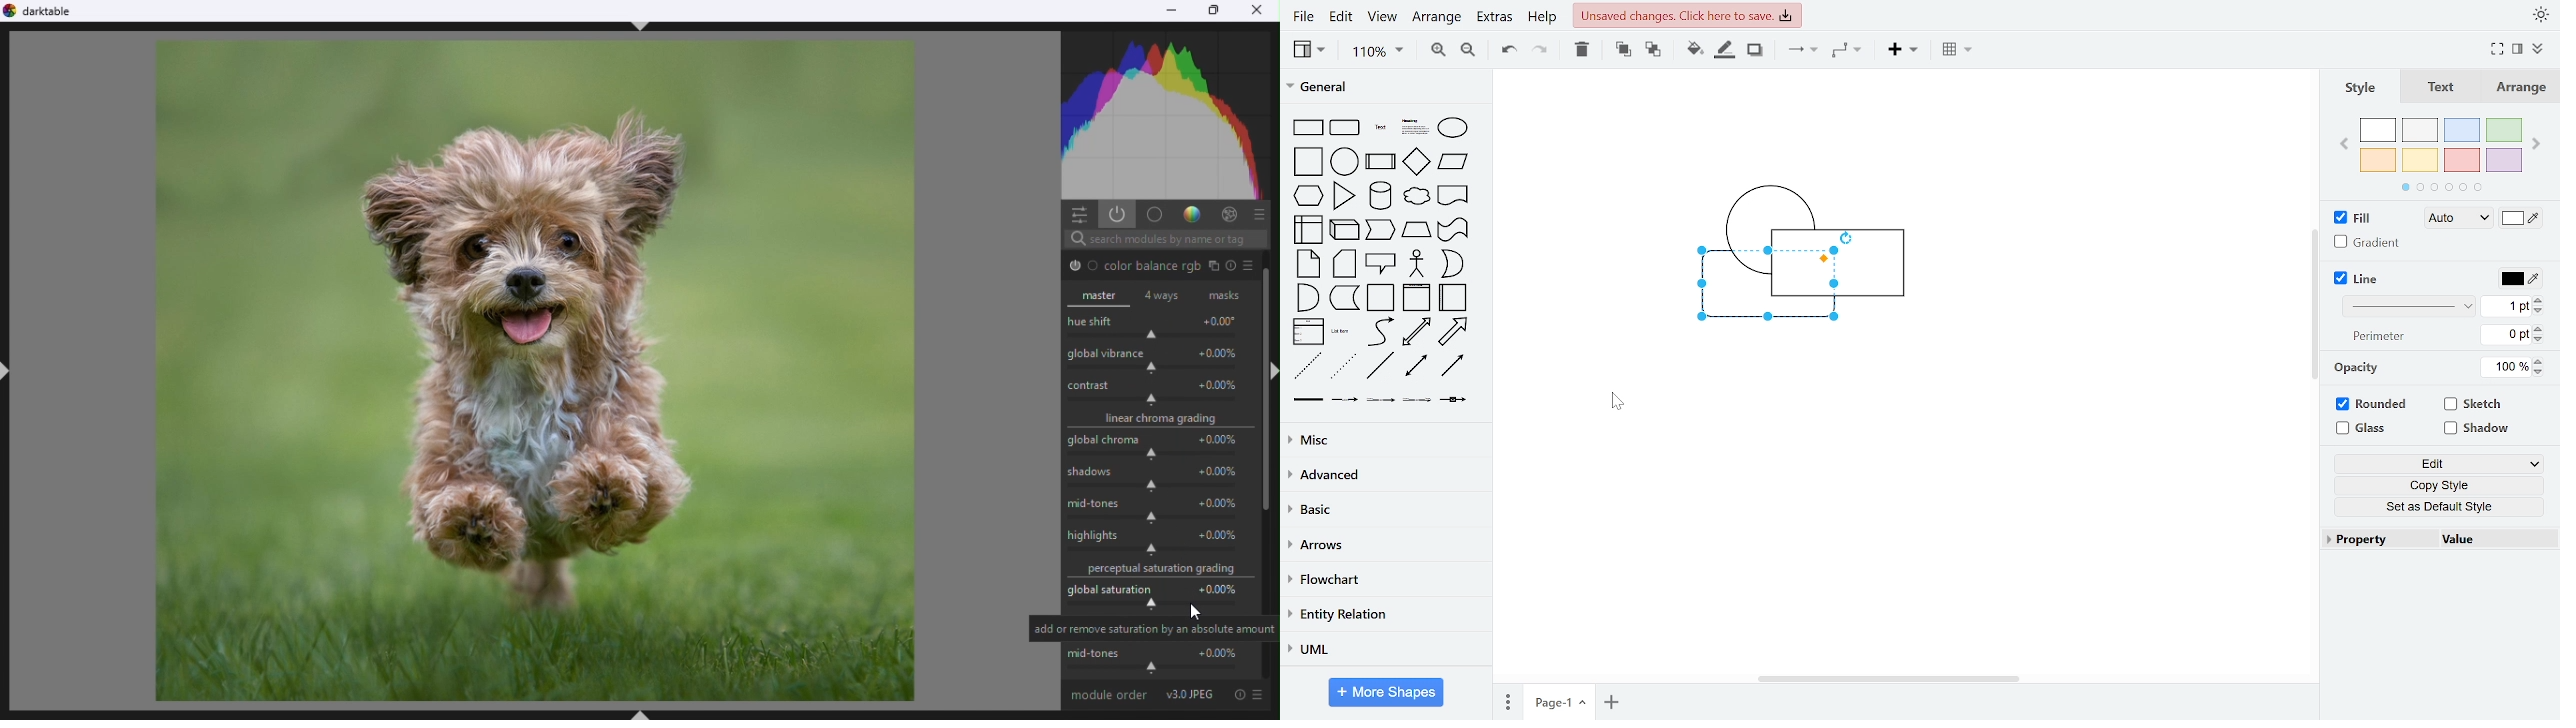  What do you see at coordinates (2458, 219) in the screenshot?
I see `fill style` at bounding box center [2458, 219].